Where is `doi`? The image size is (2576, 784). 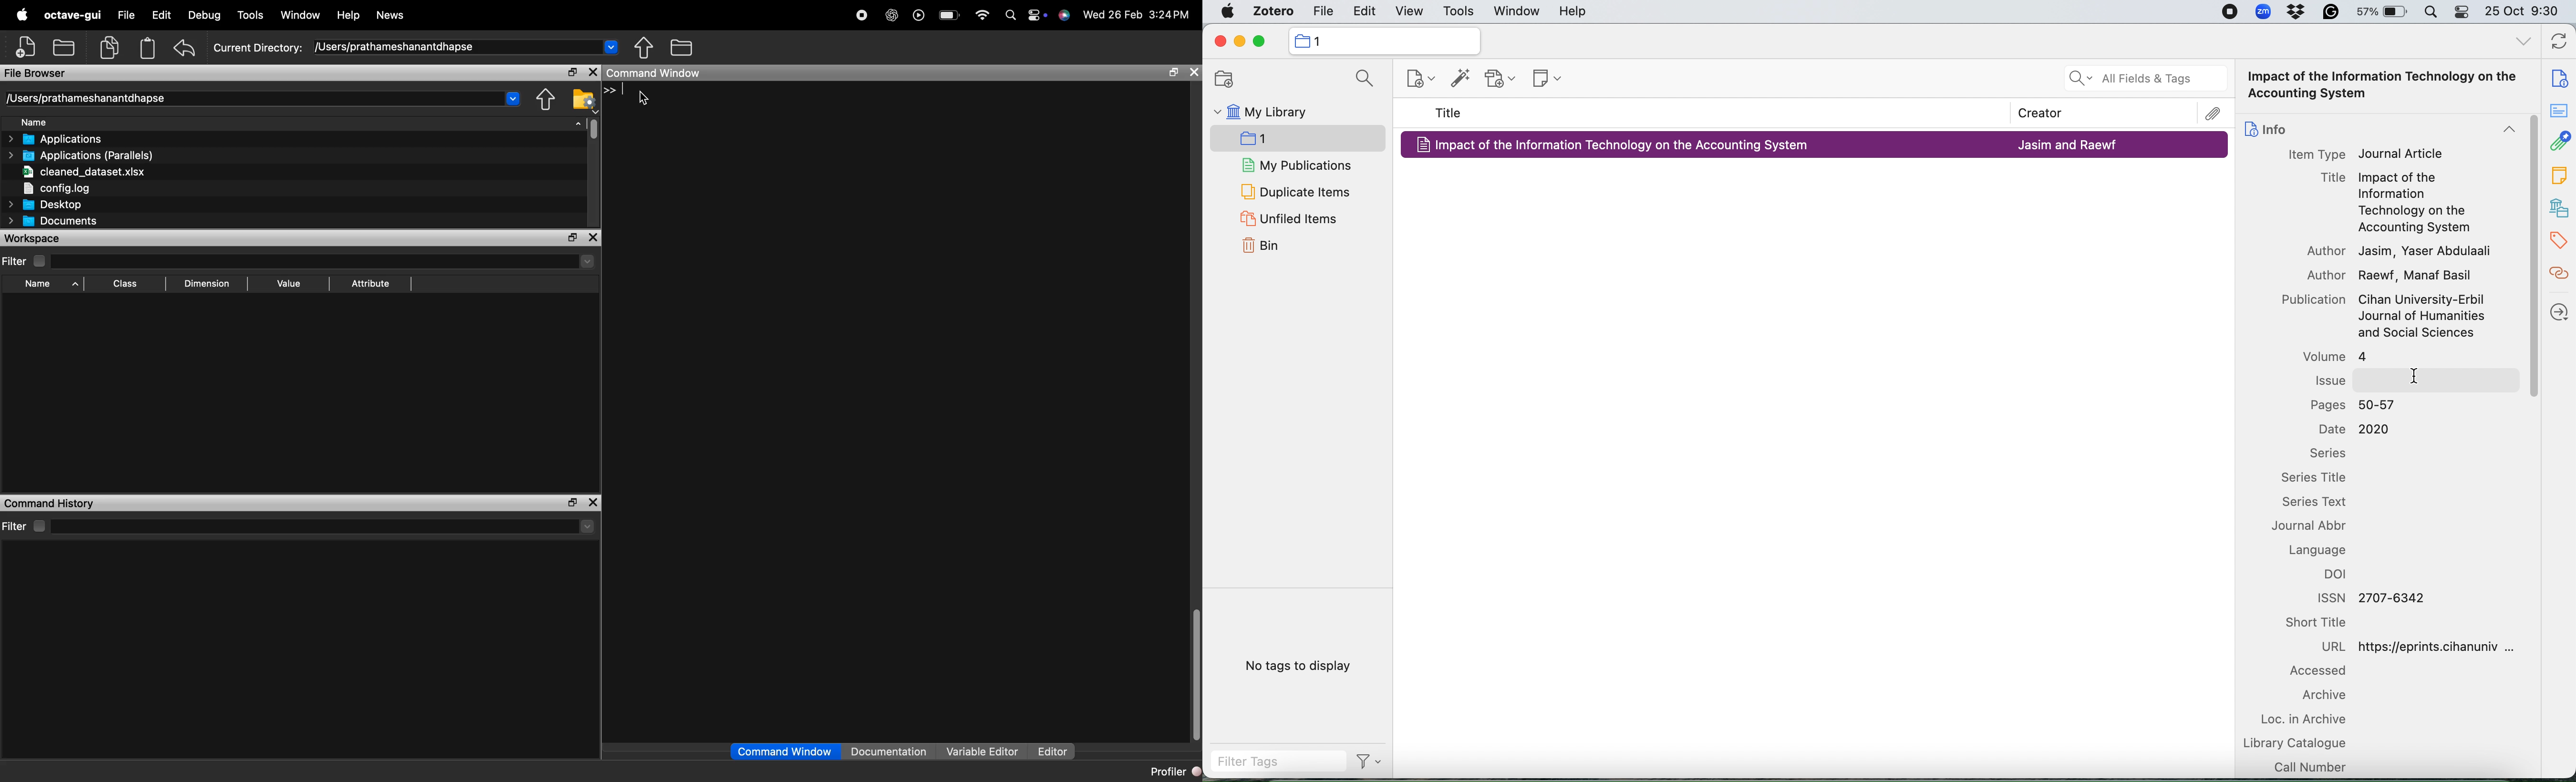 doi is located at coordinates (2340, 576).